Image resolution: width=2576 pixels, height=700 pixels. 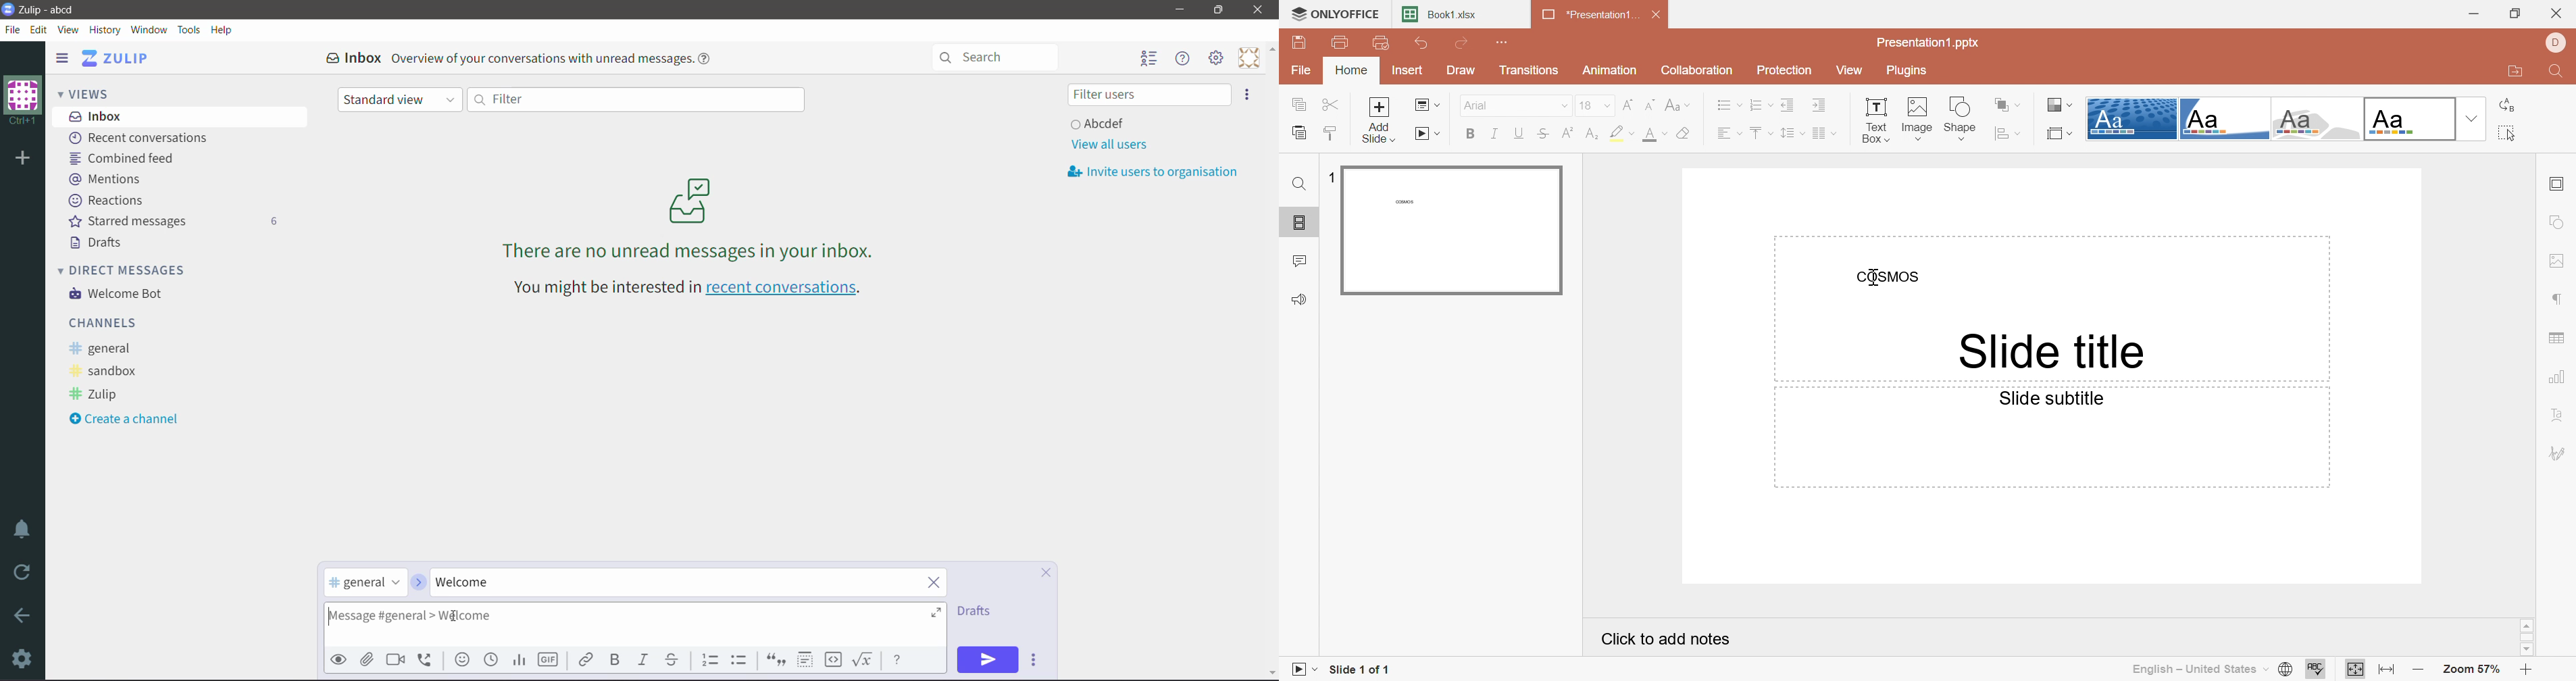 What do you see at coordinates (1660, 636) in the screenshot?
I see `Click to add notes` at bounding box center [1660, 636].